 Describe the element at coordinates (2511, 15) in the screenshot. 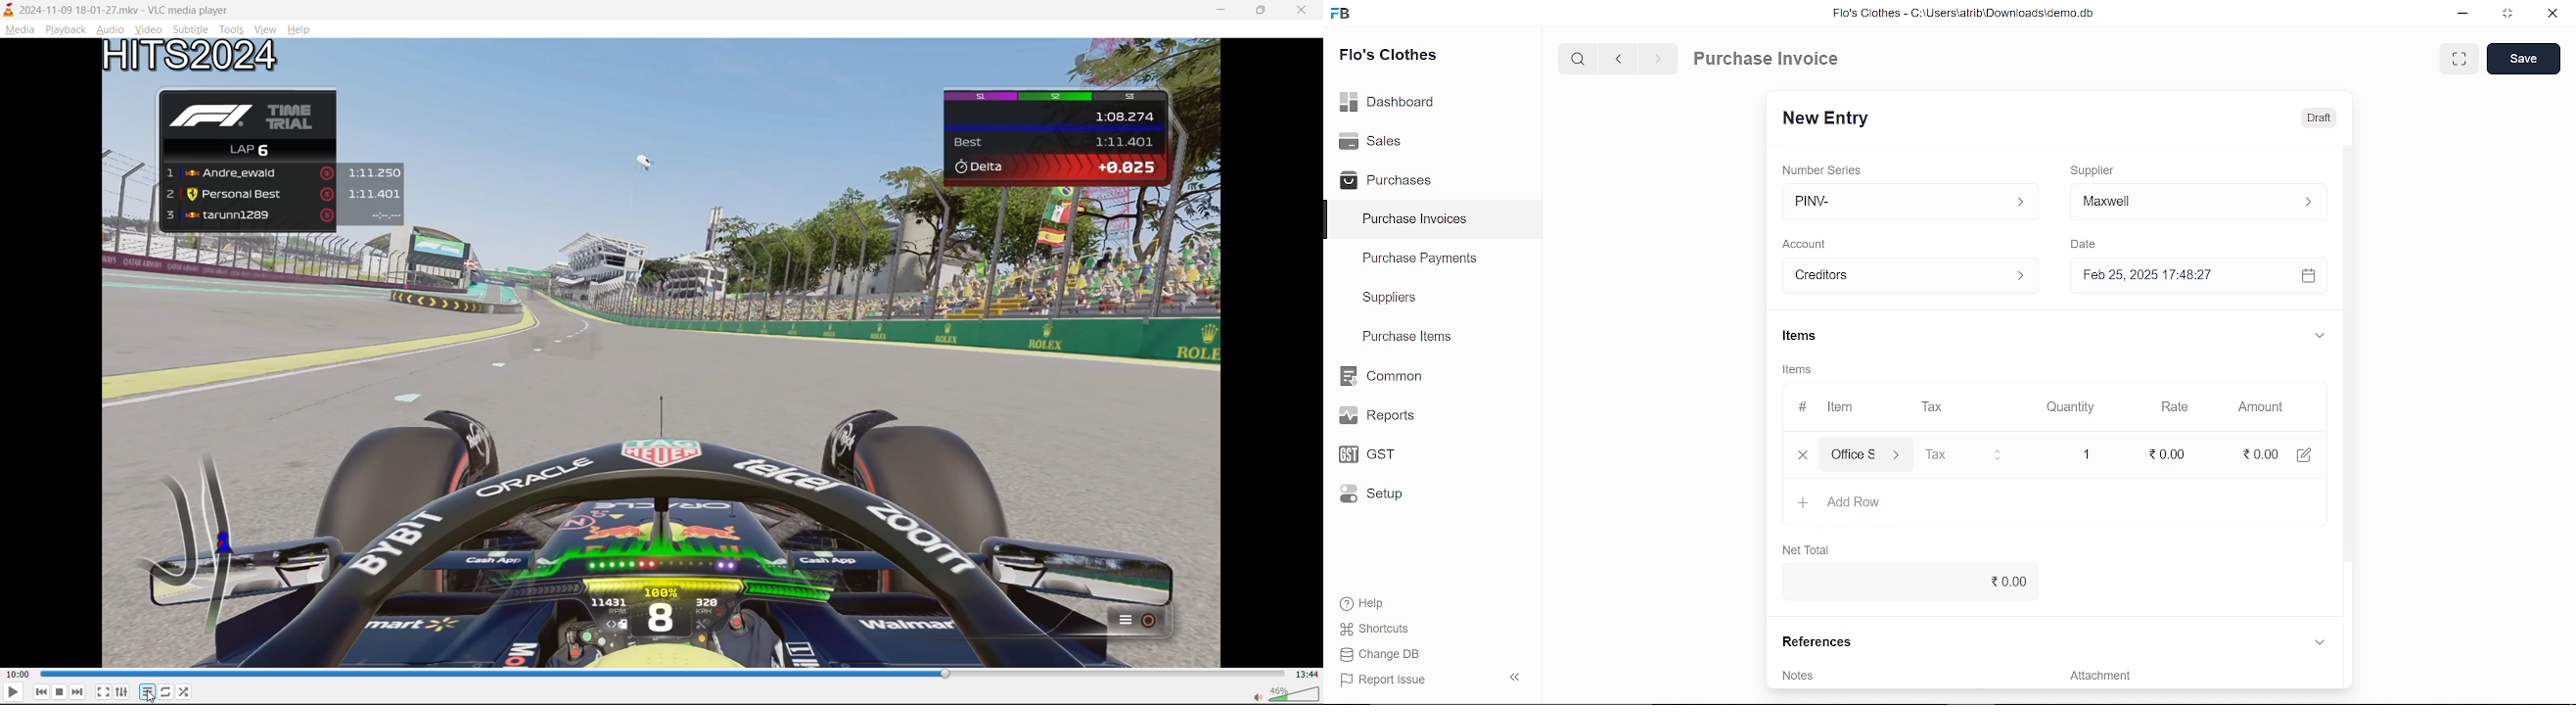

I see `restore down` at that location.